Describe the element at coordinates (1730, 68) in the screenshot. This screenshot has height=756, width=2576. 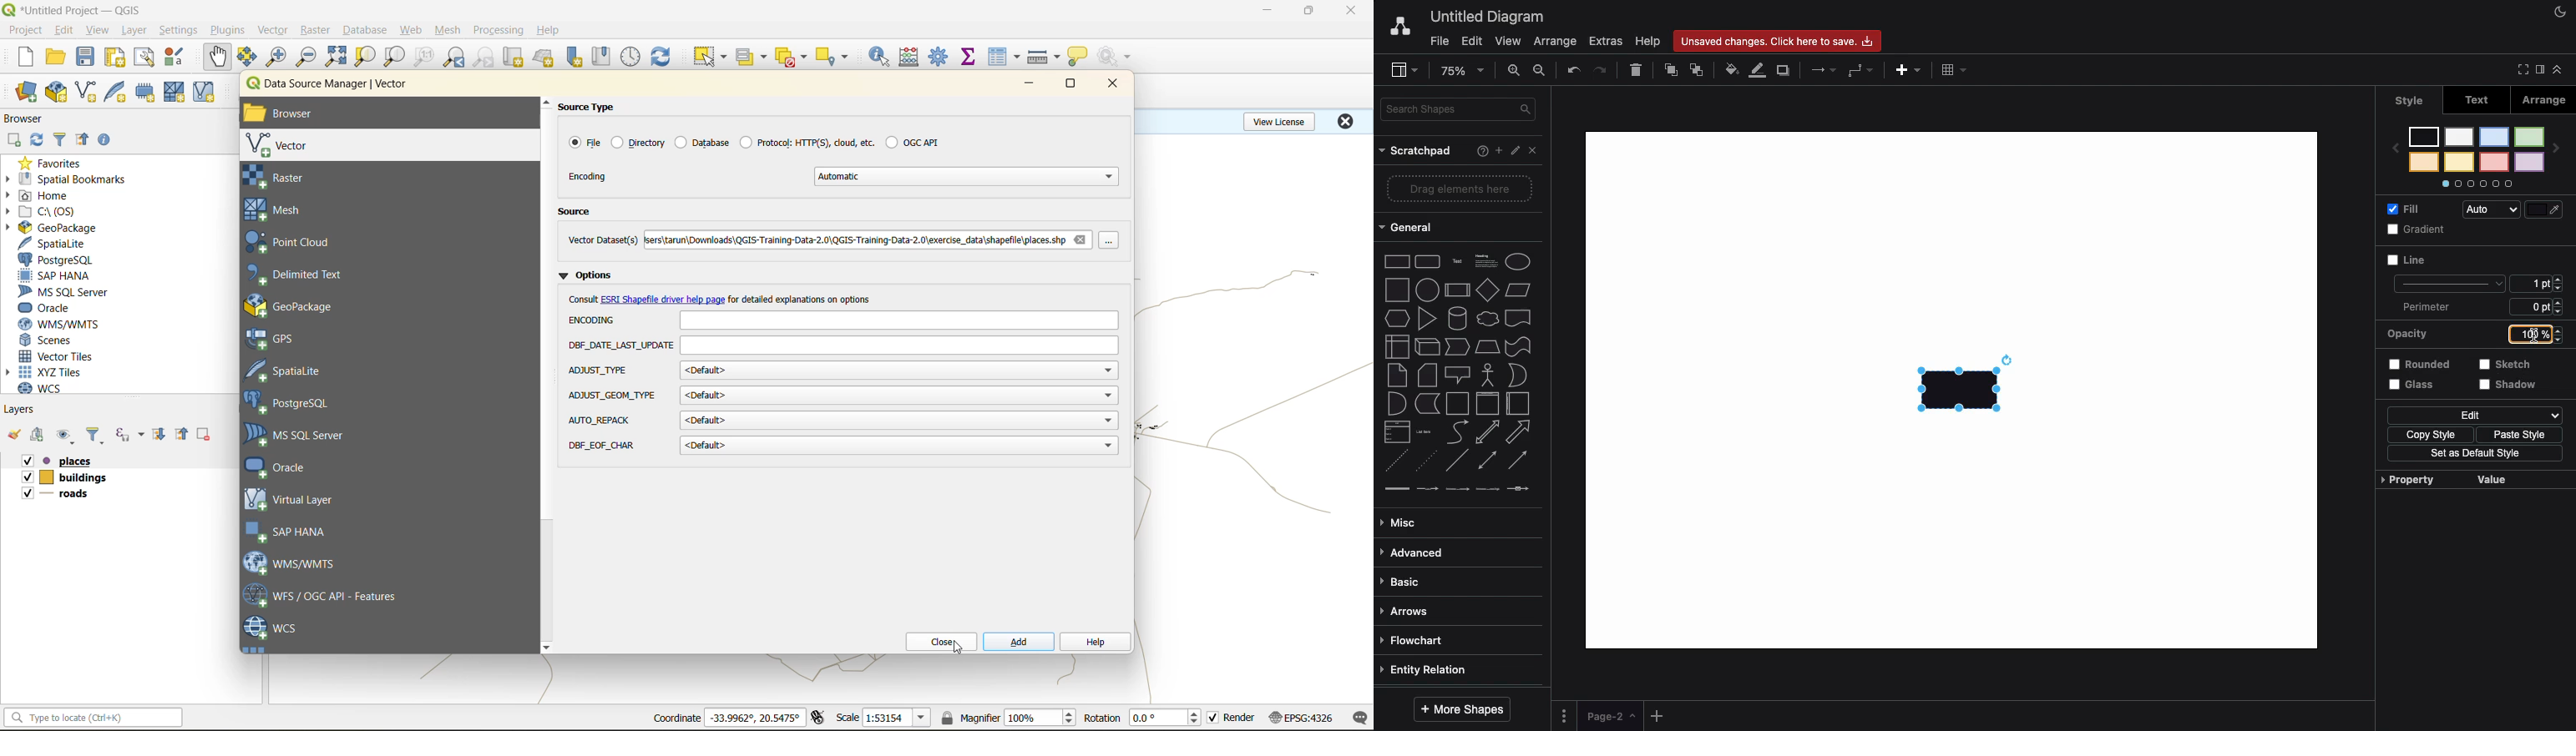
I see `Fill color` at that location.